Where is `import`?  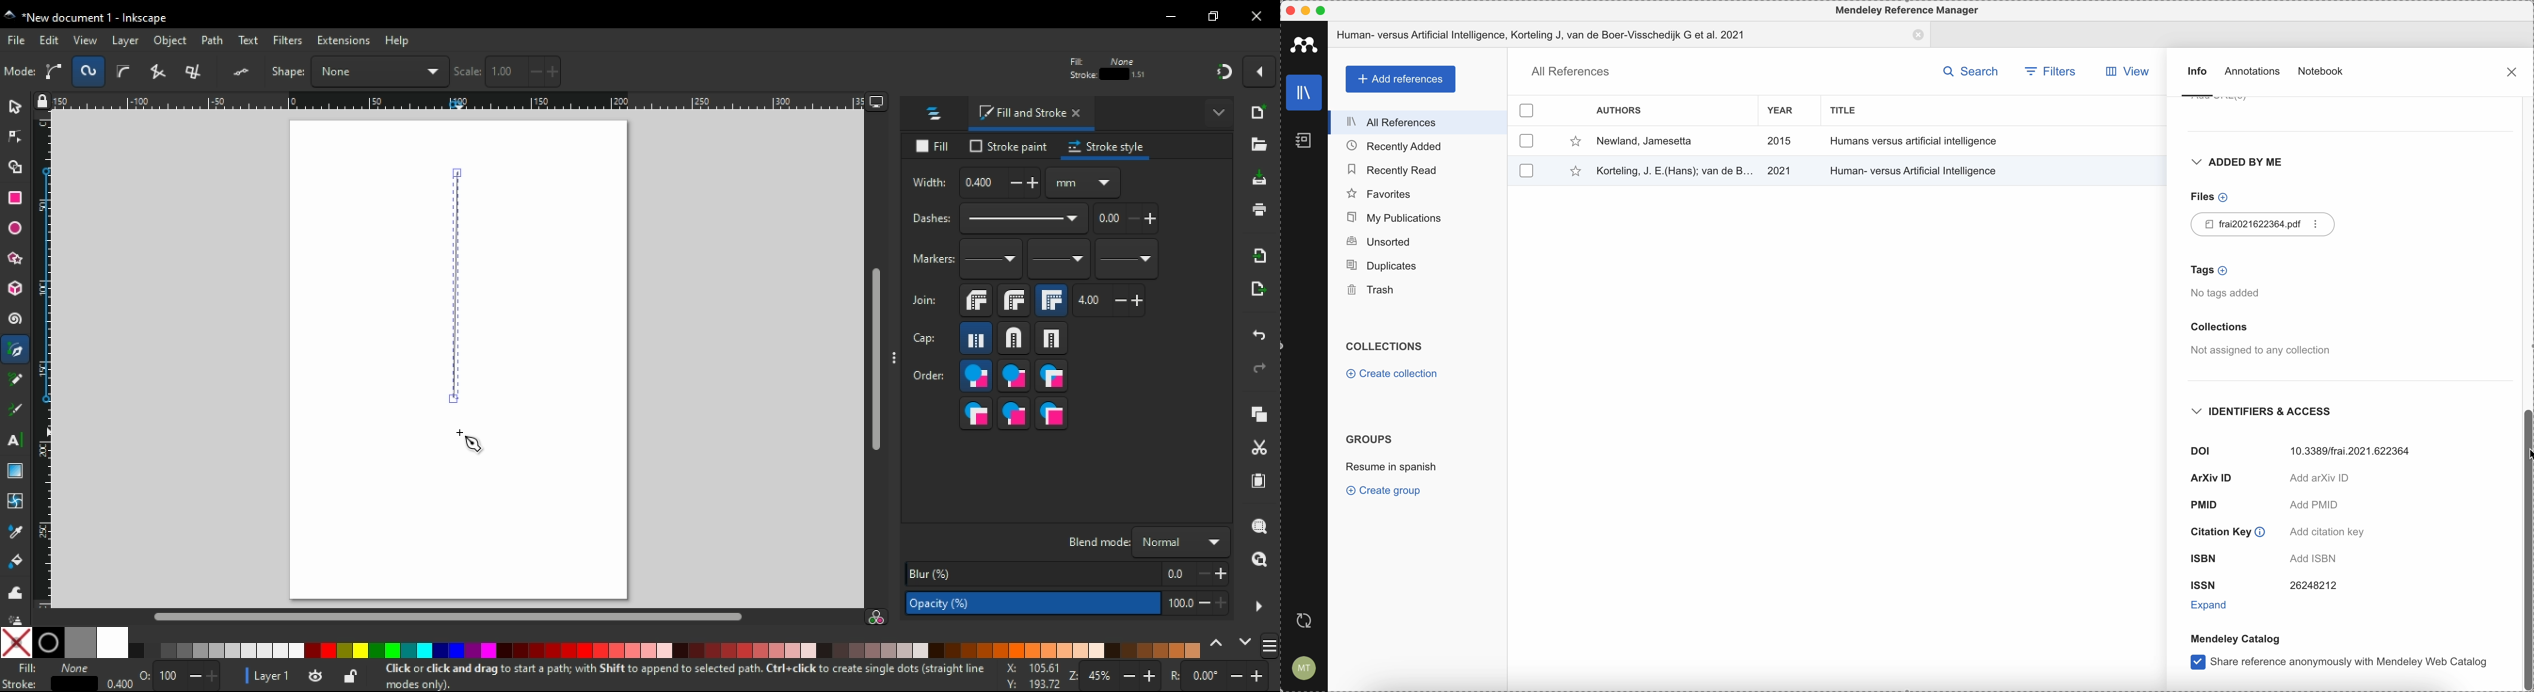
import is located at coordinates (1261, 255).